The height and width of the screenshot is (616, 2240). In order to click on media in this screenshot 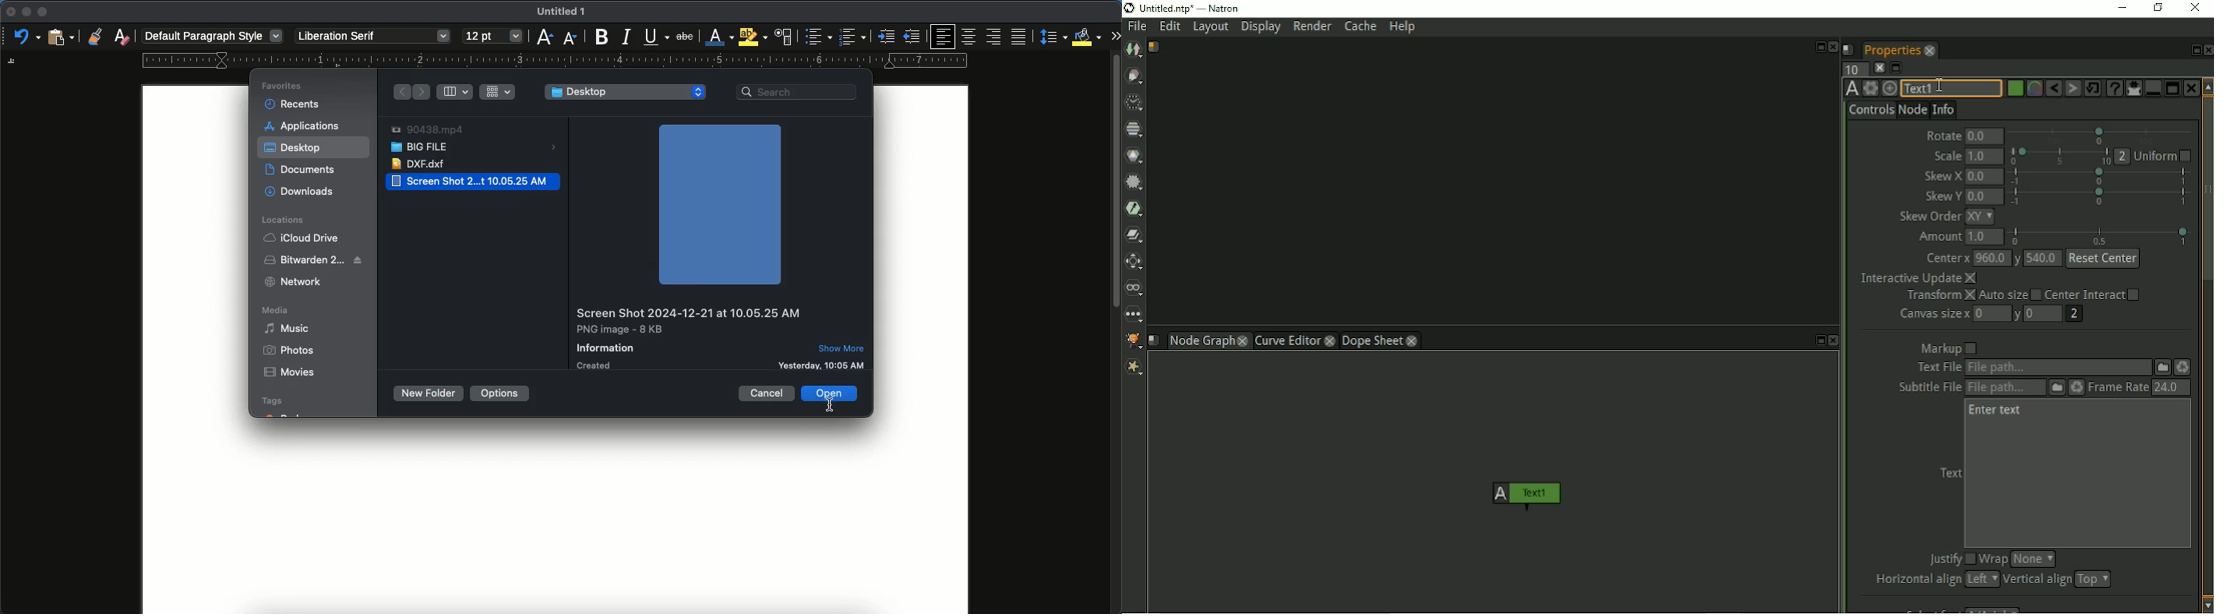, I will do `click(278, 312)`.